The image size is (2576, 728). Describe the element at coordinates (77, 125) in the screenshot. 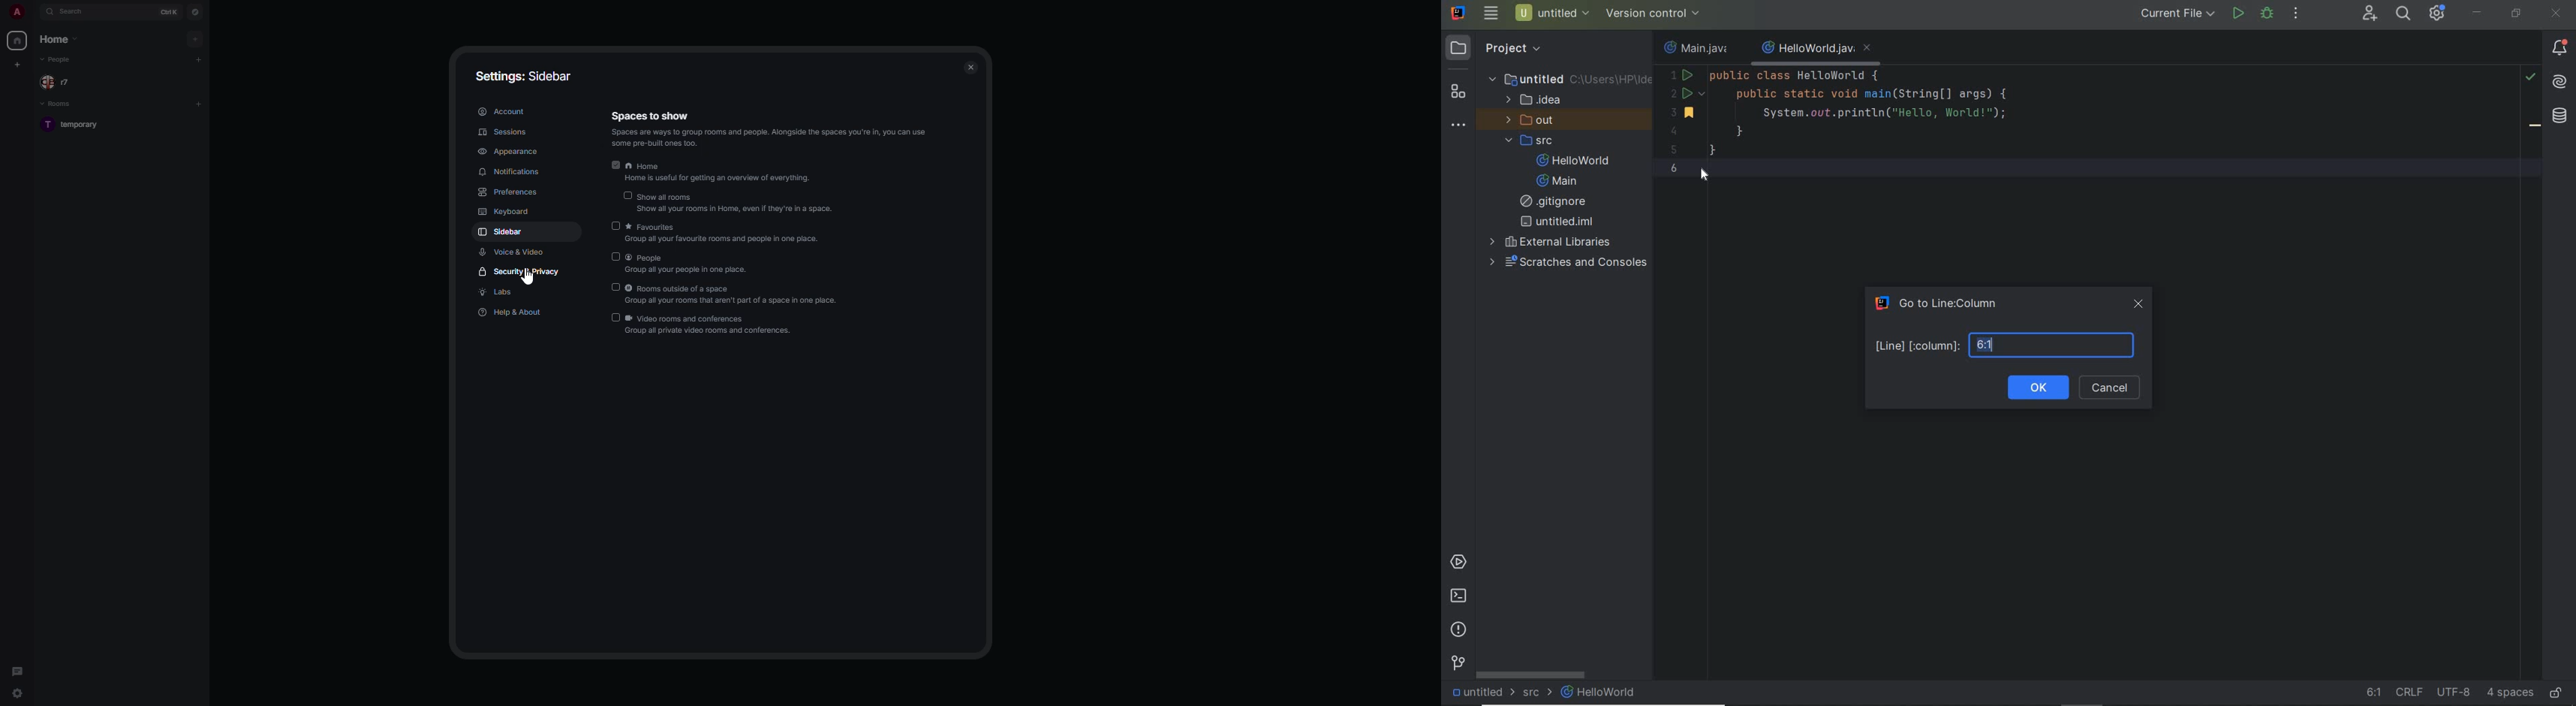

I see `room` at that location.